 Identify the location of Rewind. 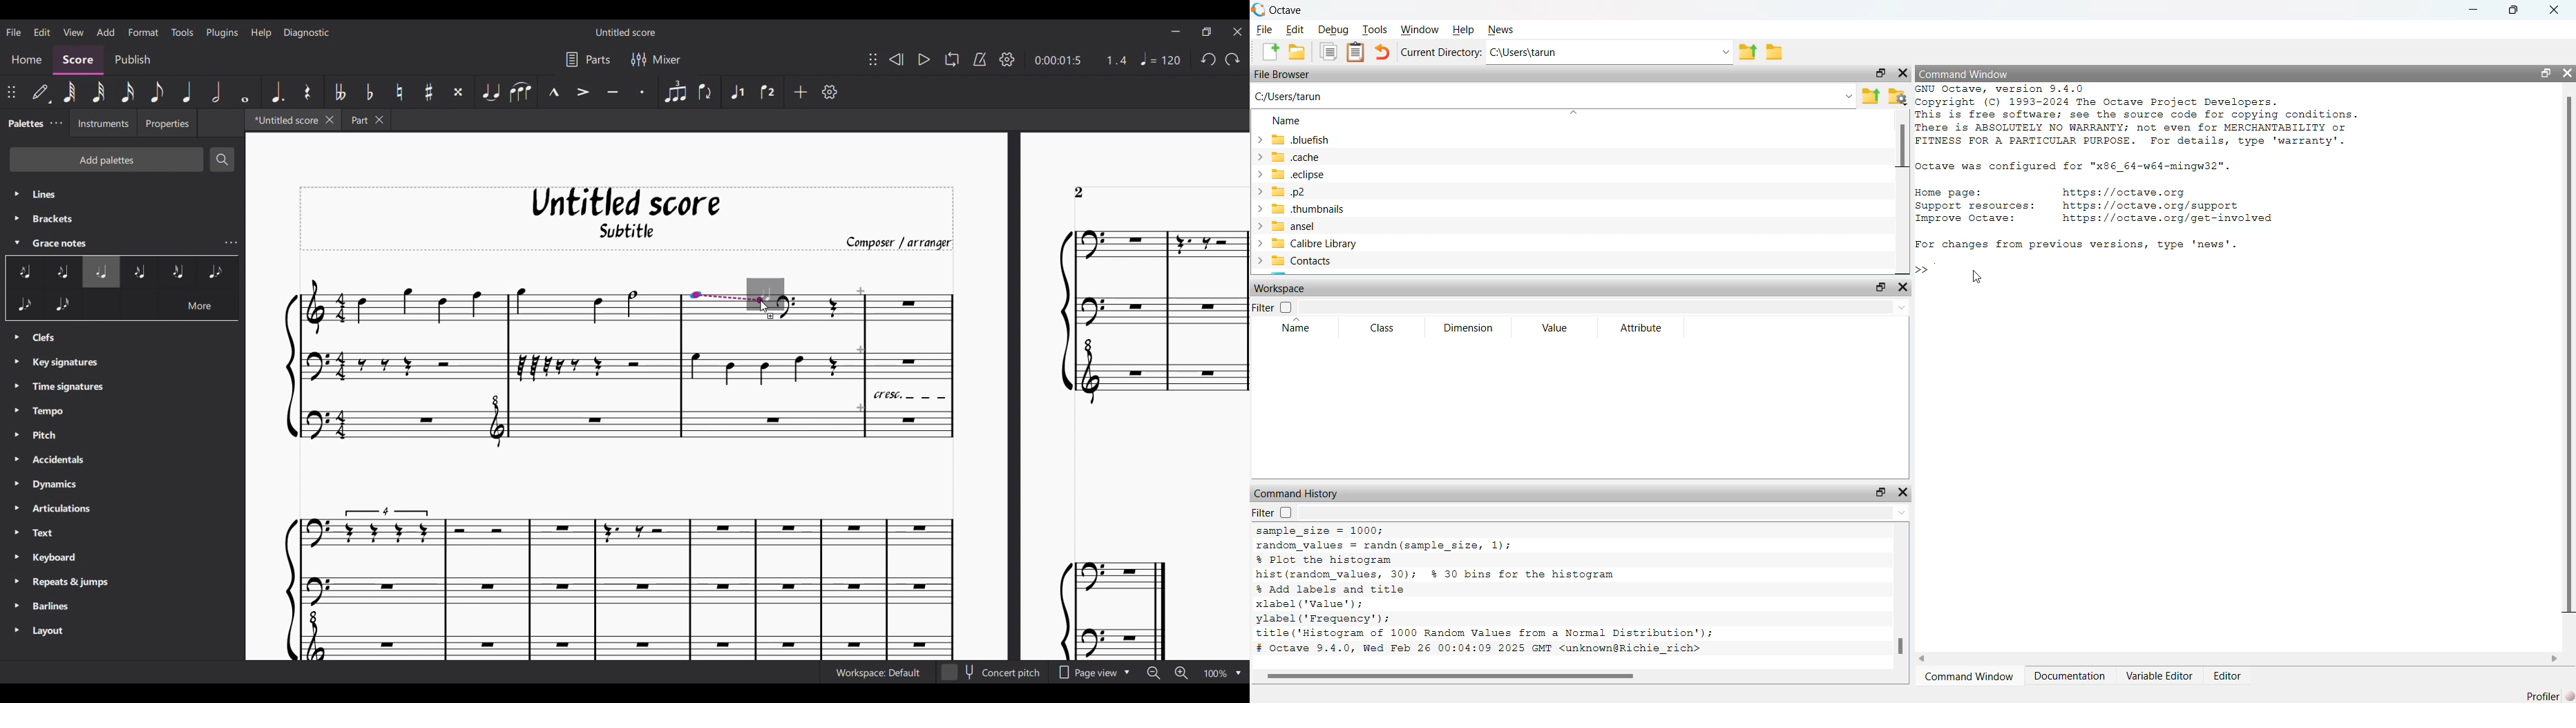
(895, 59).